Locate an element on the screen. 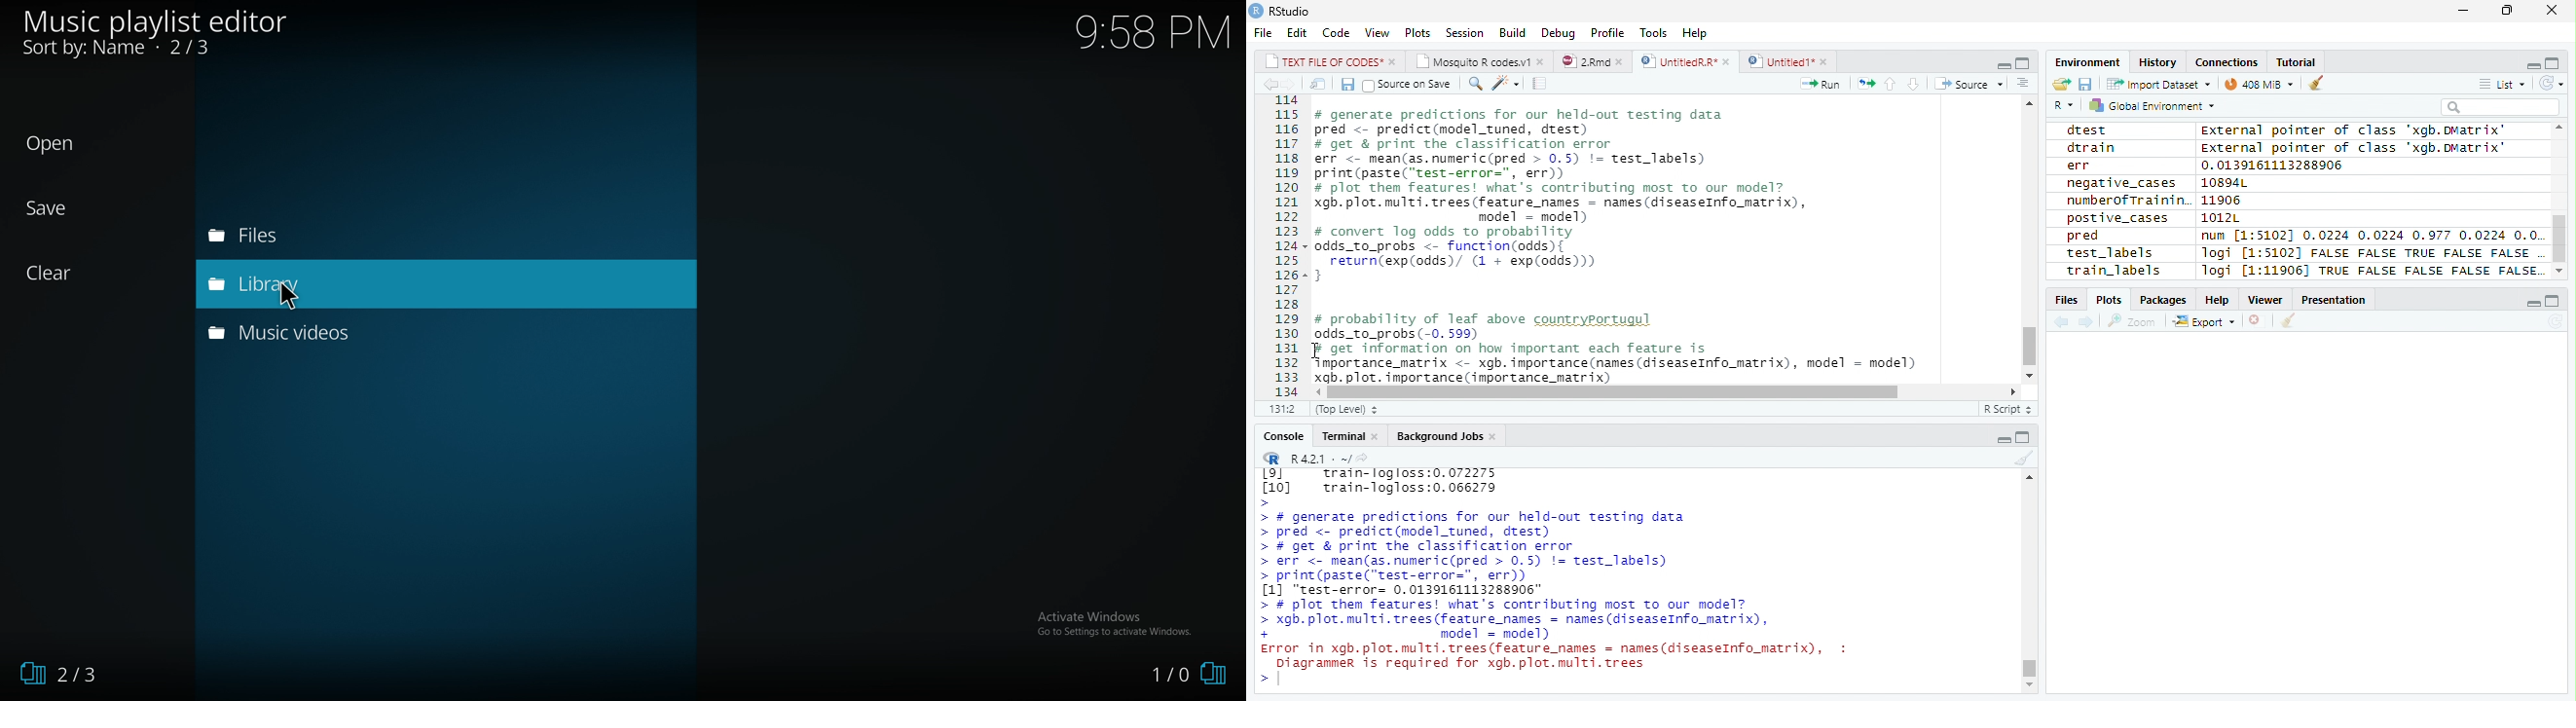 The height and width of the screenshot is (728, 2576). pred is located at coordinates (2082, 237).